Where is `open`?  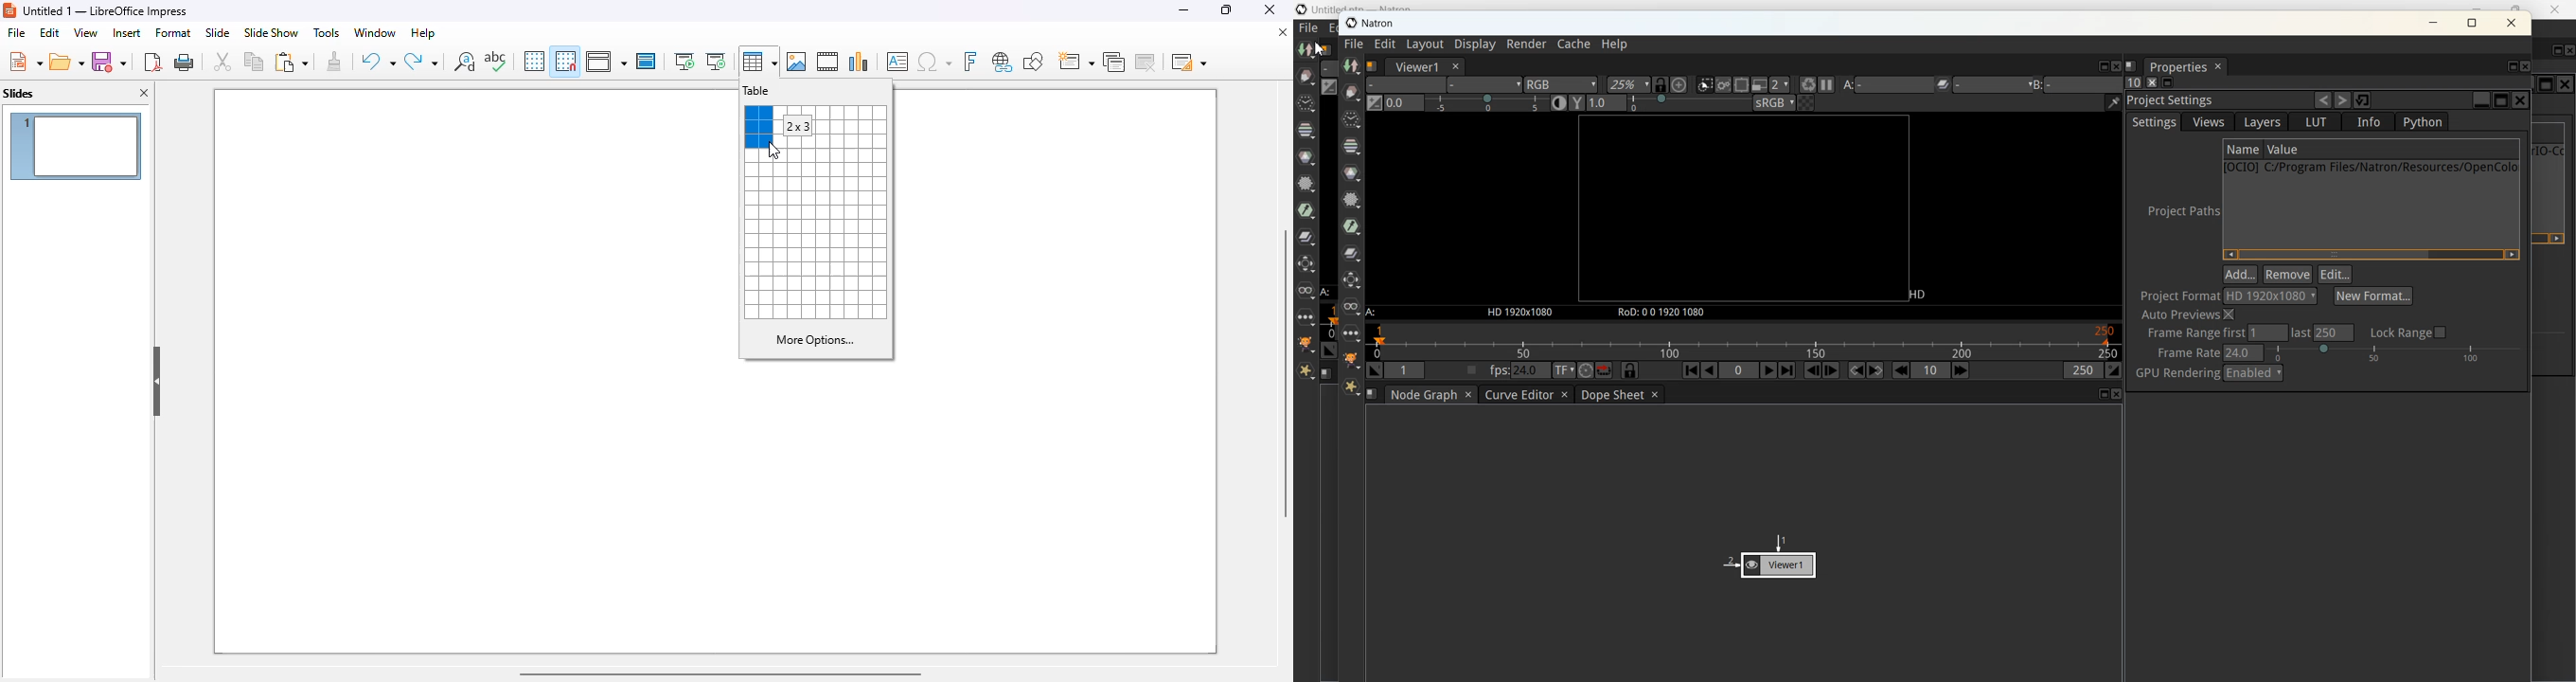 open is located at coordinates (66, 61).